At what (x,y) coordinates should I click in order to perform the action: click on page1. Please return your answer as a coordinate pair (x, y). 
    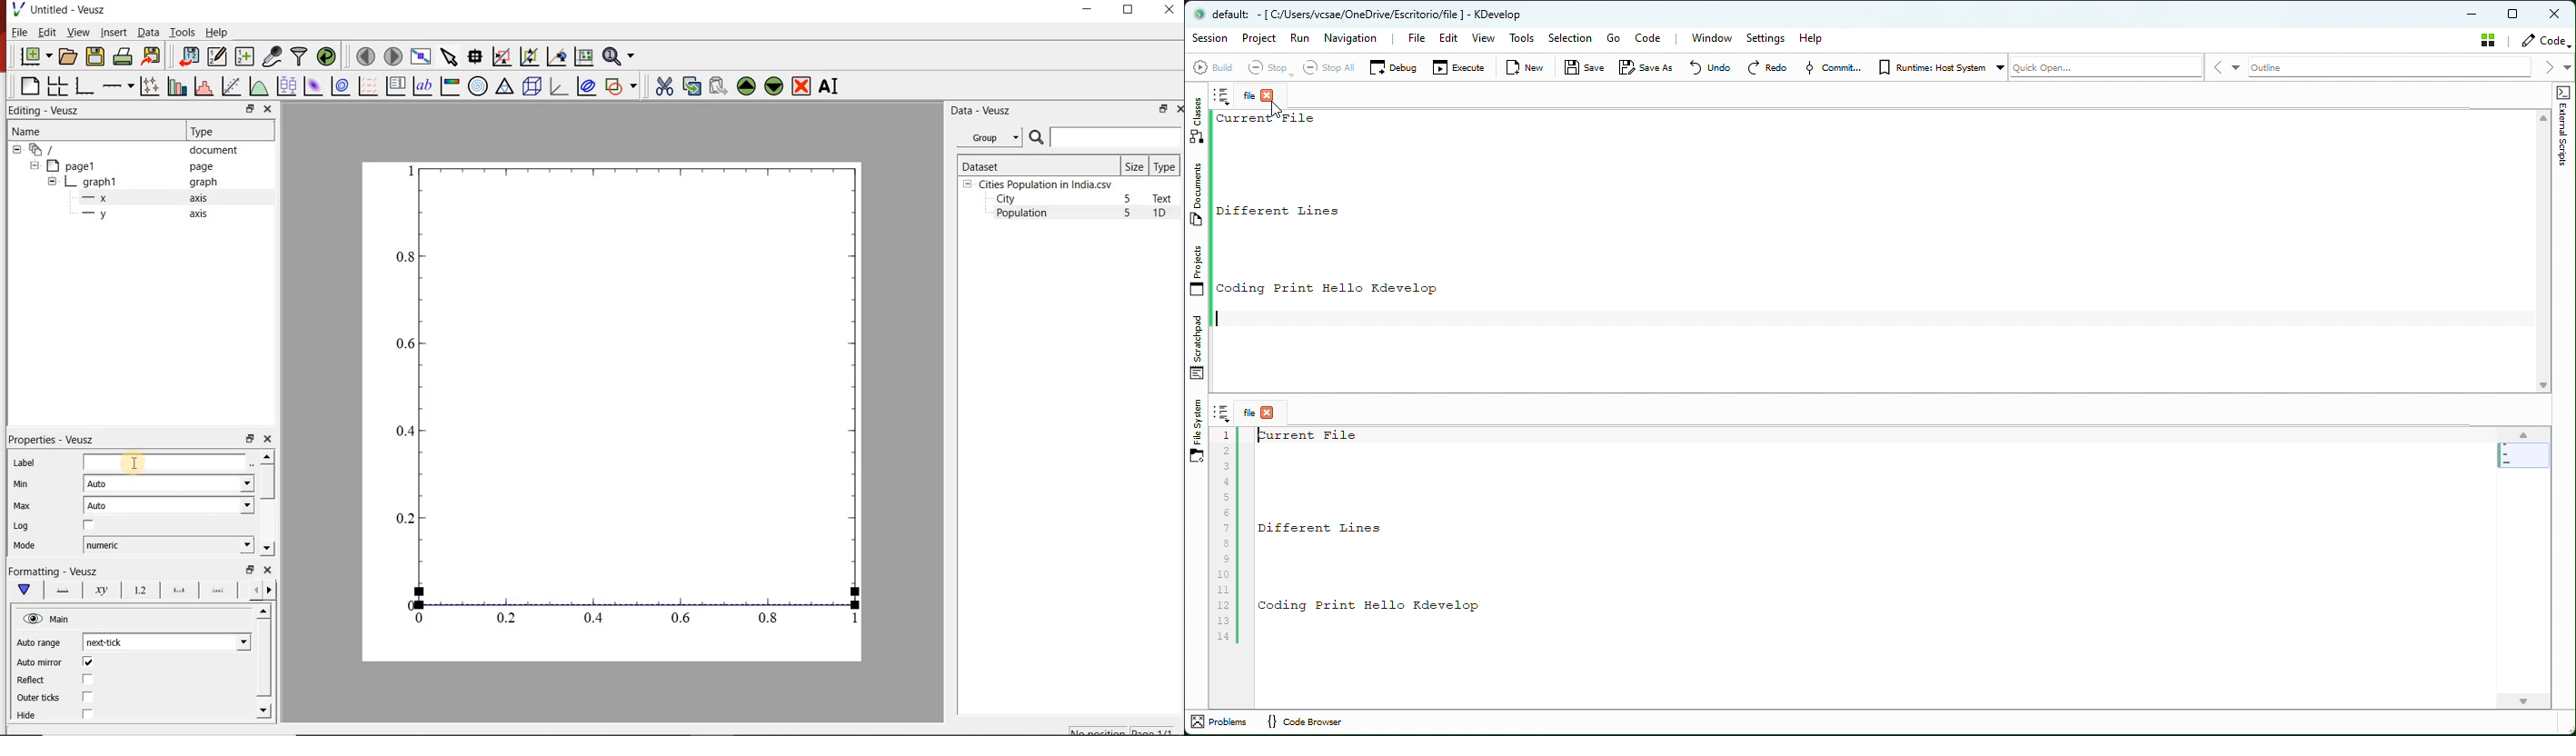
    Looking at the image, I should click on (126, 166).